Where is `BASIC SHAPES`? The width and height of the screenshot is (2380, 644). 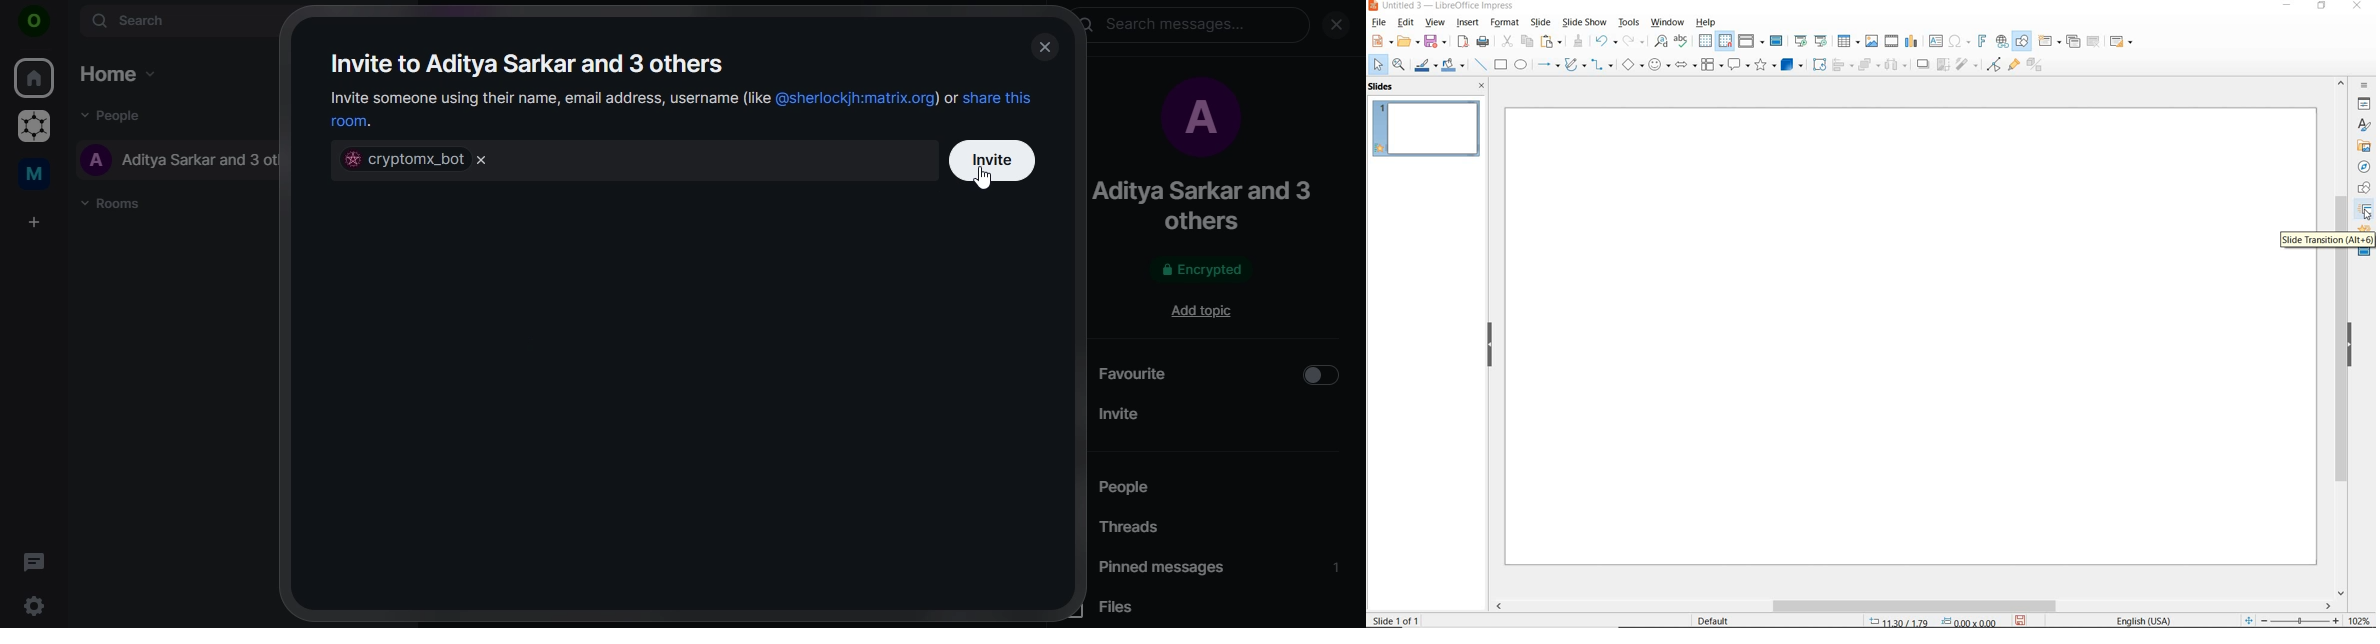
BASIC SHAPES is located at coordinates (1632, 64).